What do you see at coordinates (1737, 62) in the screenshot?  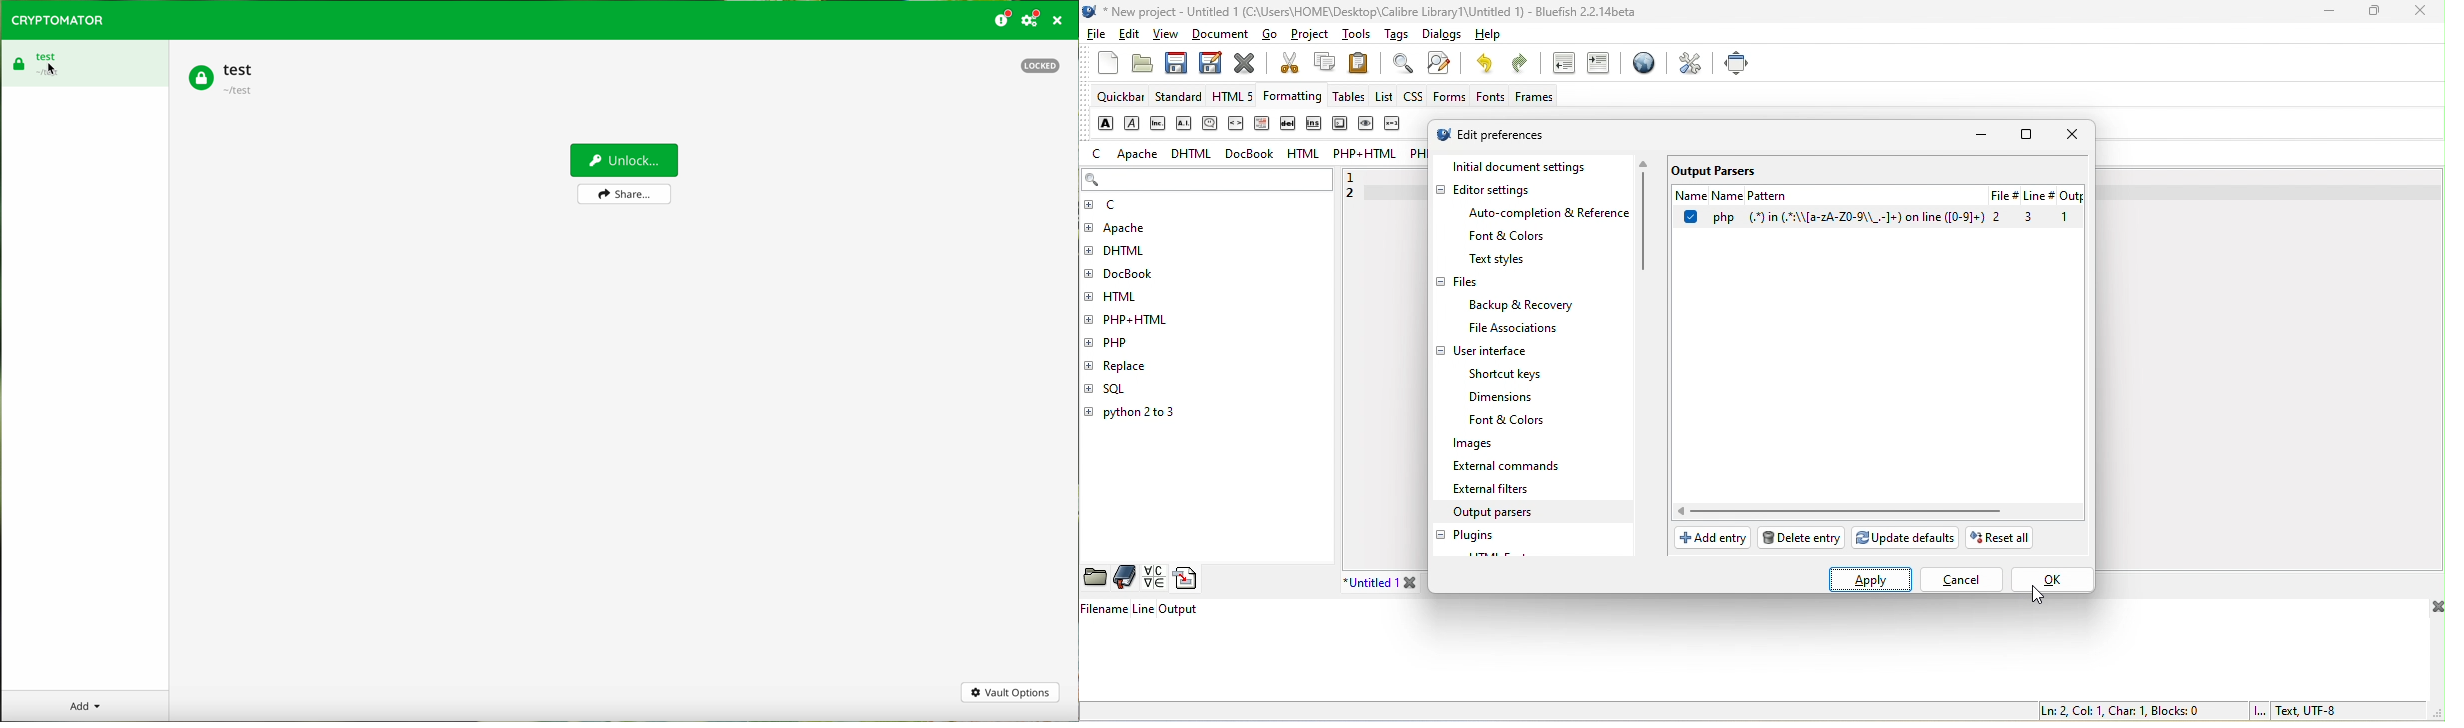 I see `full screen` at bounding box center [1737, 62].